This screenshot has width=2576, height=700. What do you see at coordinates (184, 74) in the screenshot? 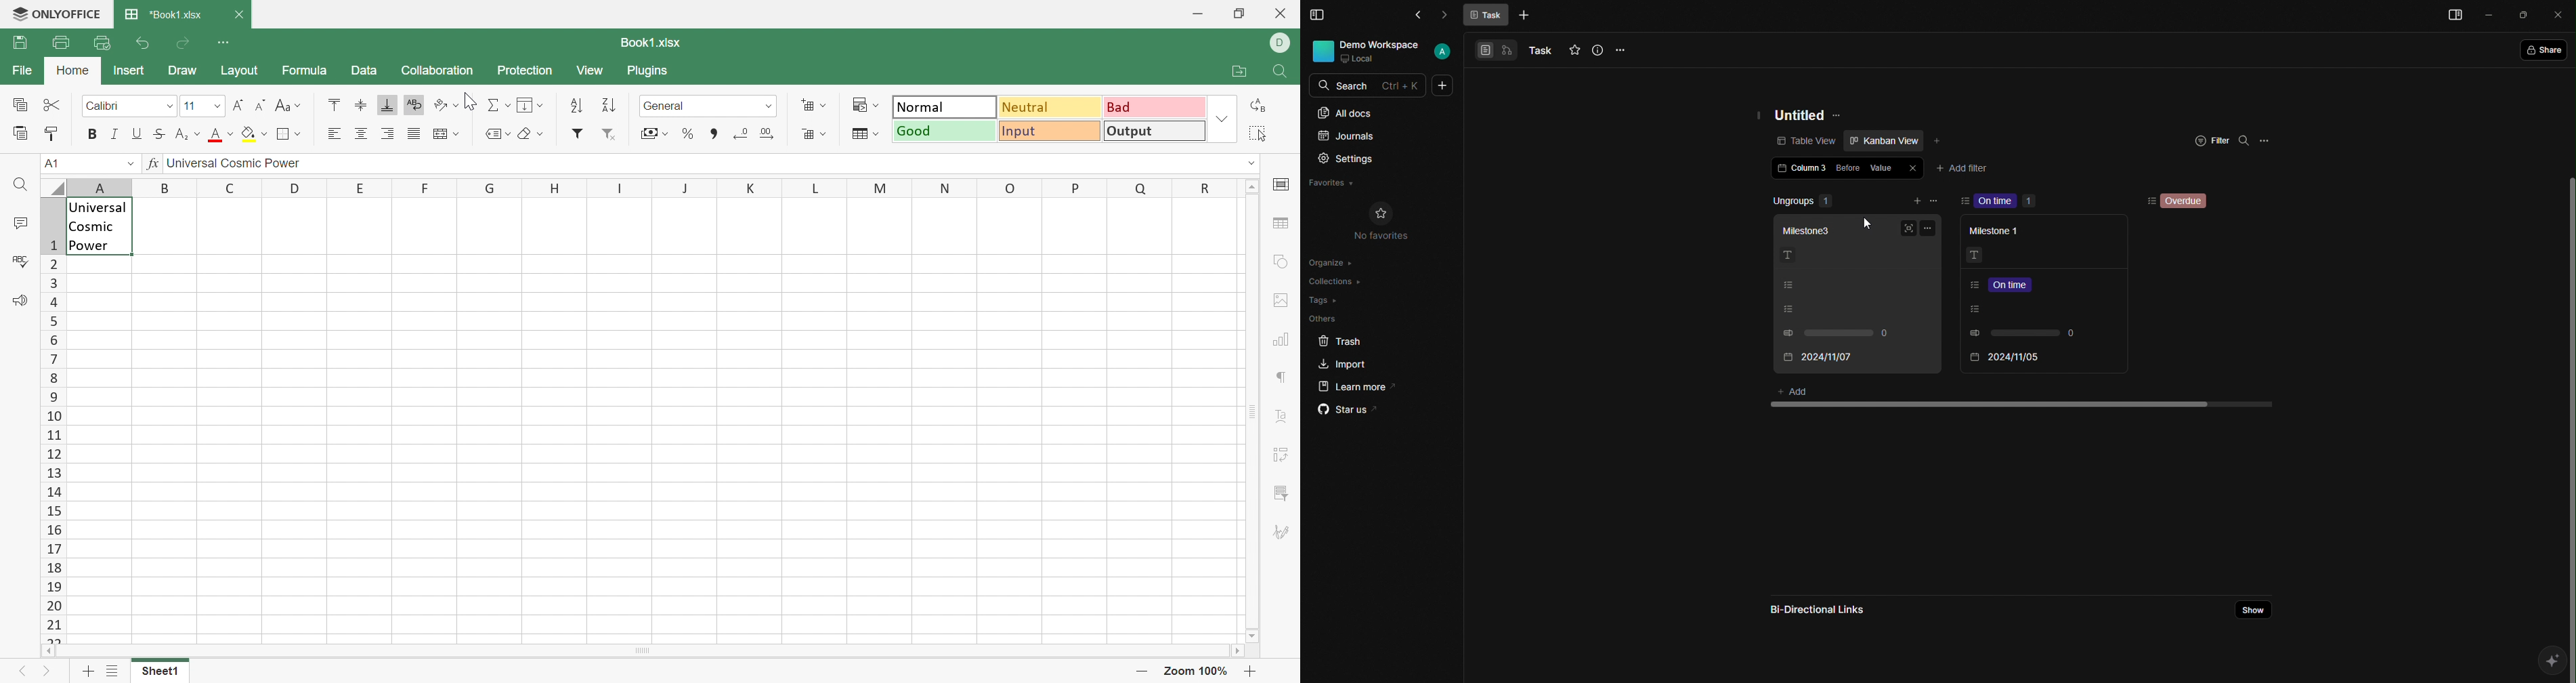
I see `Draw` at bounding box center [184, 74].